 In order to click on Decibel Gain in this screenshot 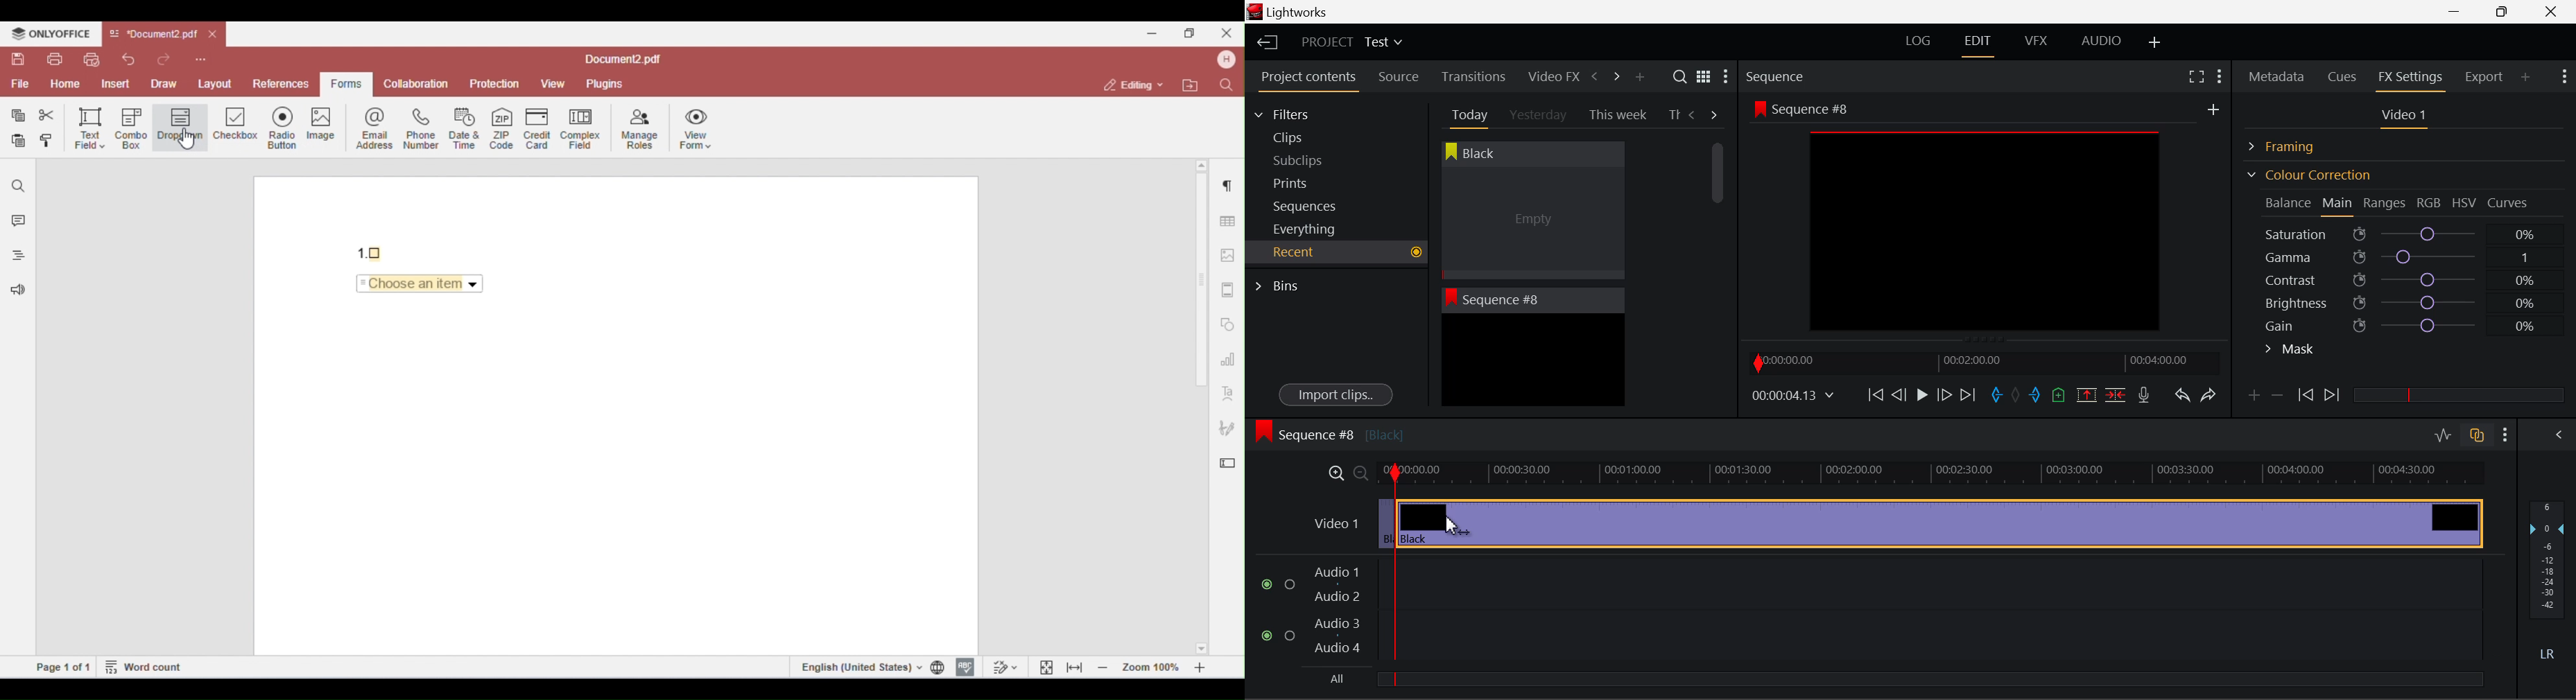, I will do `click(2546, 584)`.